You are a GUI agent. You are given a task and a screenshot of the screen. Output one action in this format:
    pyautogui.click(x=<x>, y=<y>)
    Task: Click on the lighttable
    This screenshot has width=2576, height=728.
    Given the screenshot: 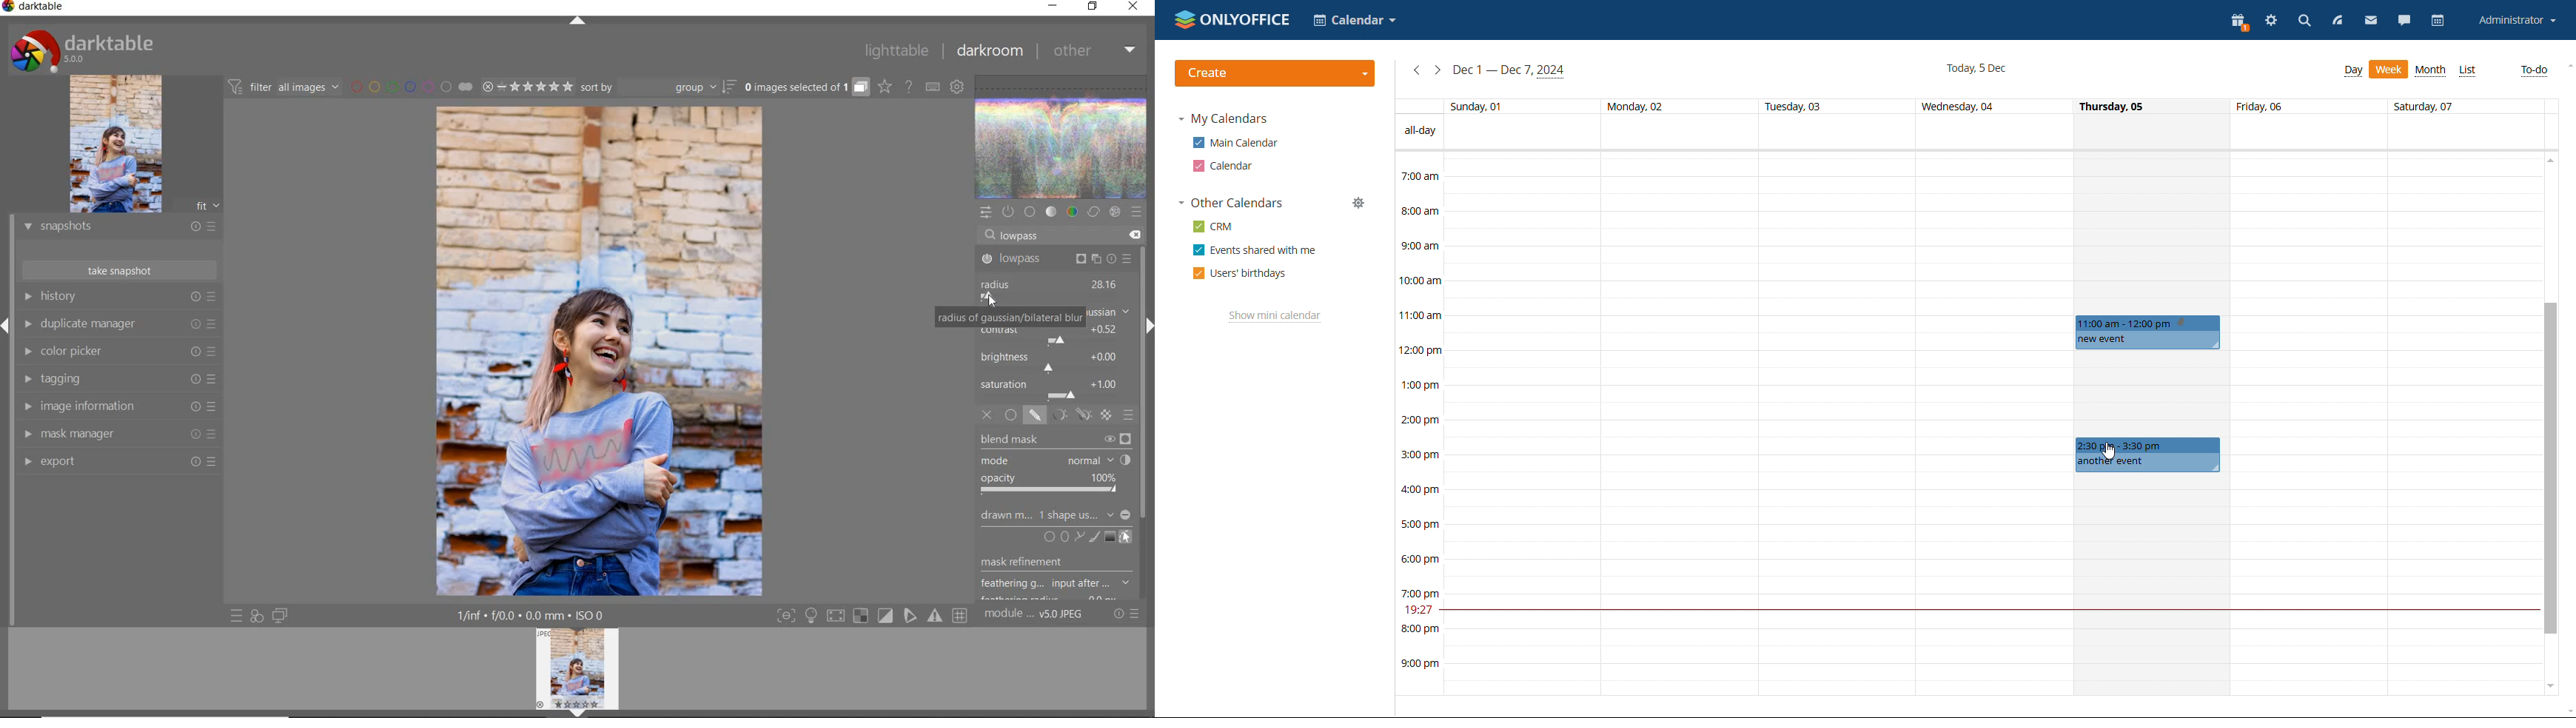 What is the action you would take?
    pyautogui.click(x=895, y=53)
    